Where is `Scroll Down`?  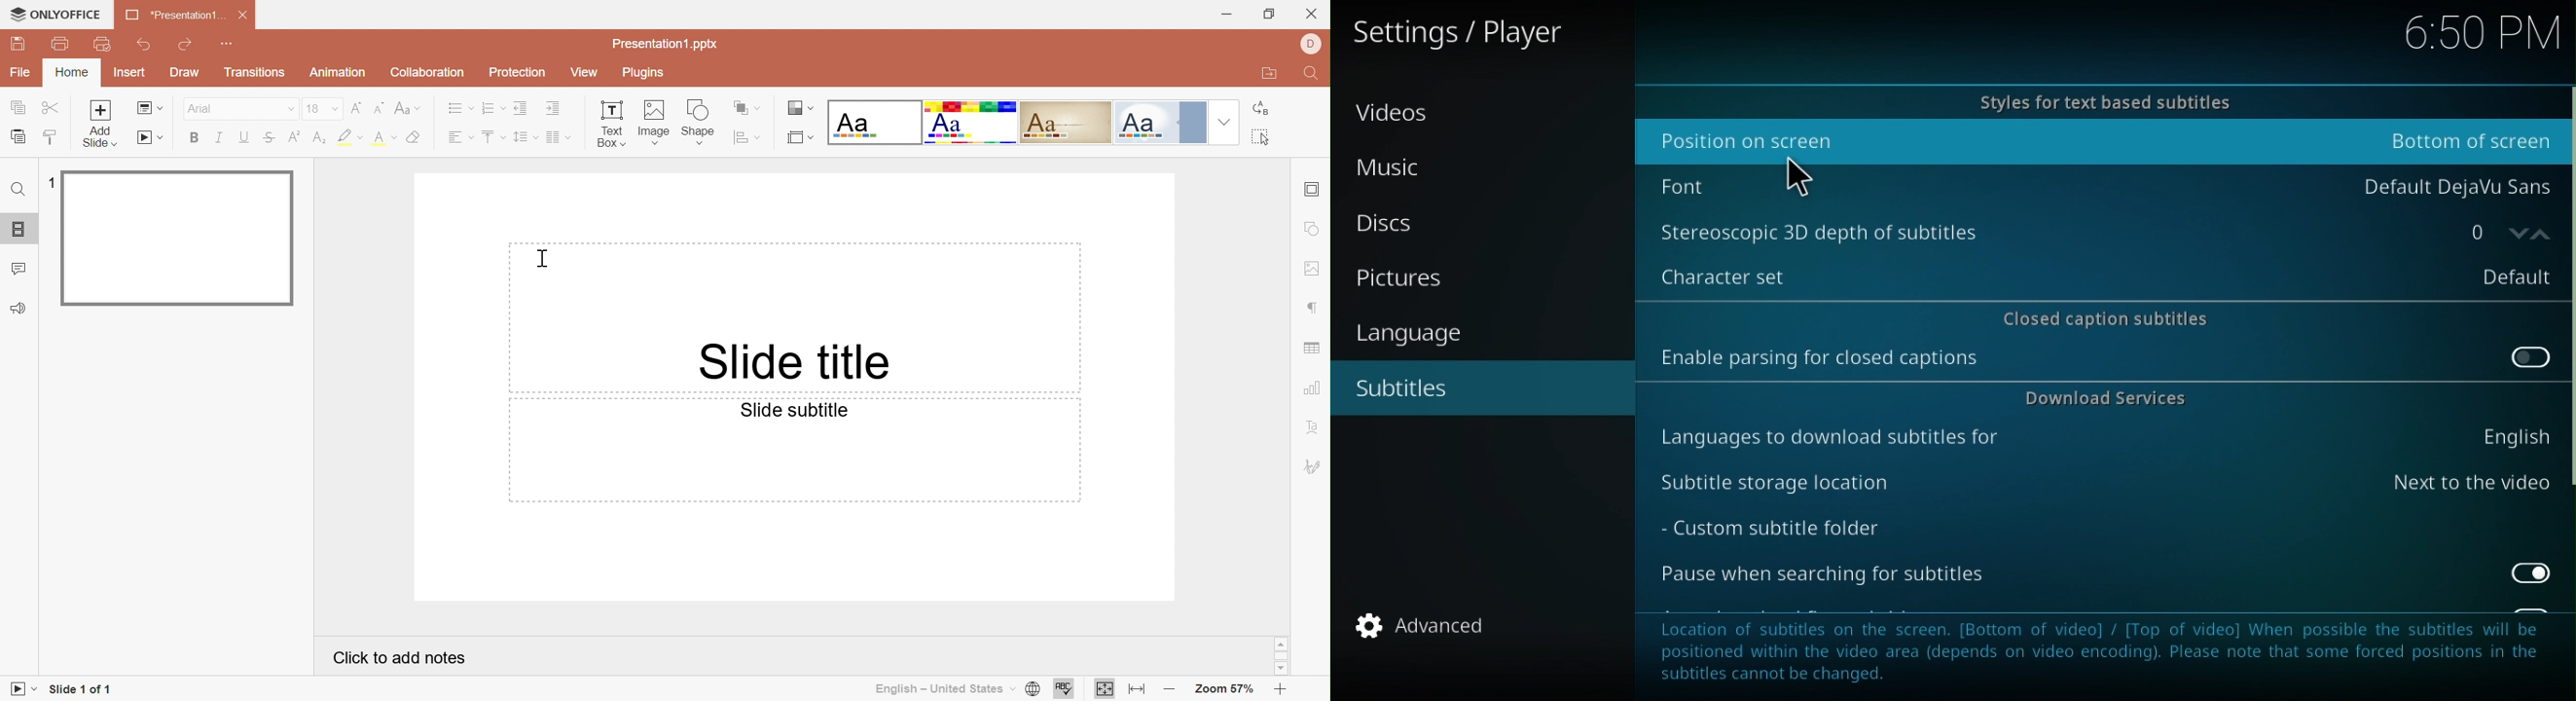 Scroll Down is located at coordinates (1285, 669).